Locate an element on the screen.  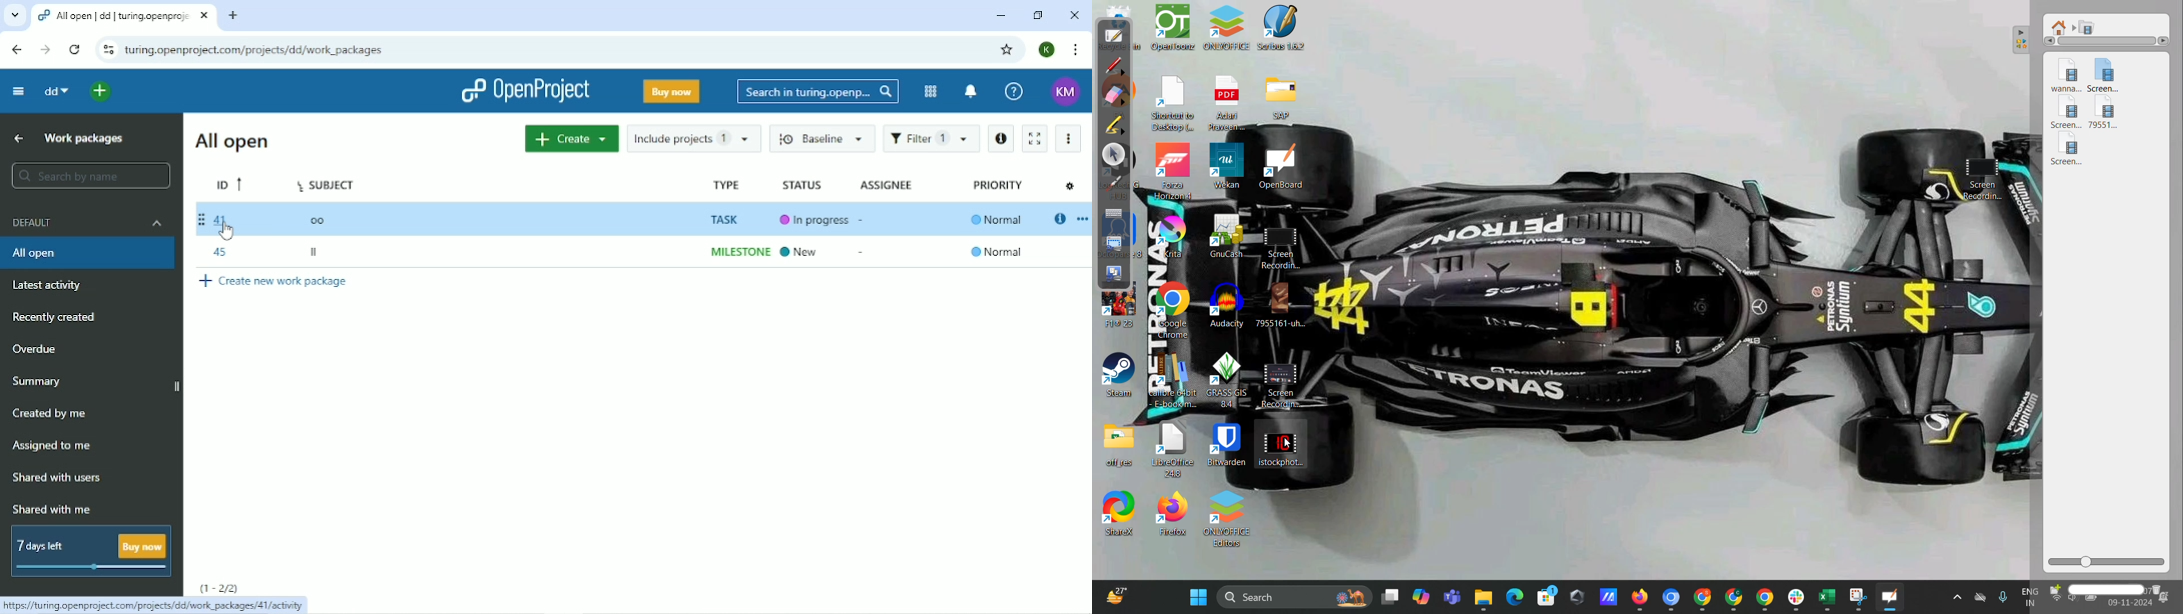
Work packages is located at coordinates (83, 139).